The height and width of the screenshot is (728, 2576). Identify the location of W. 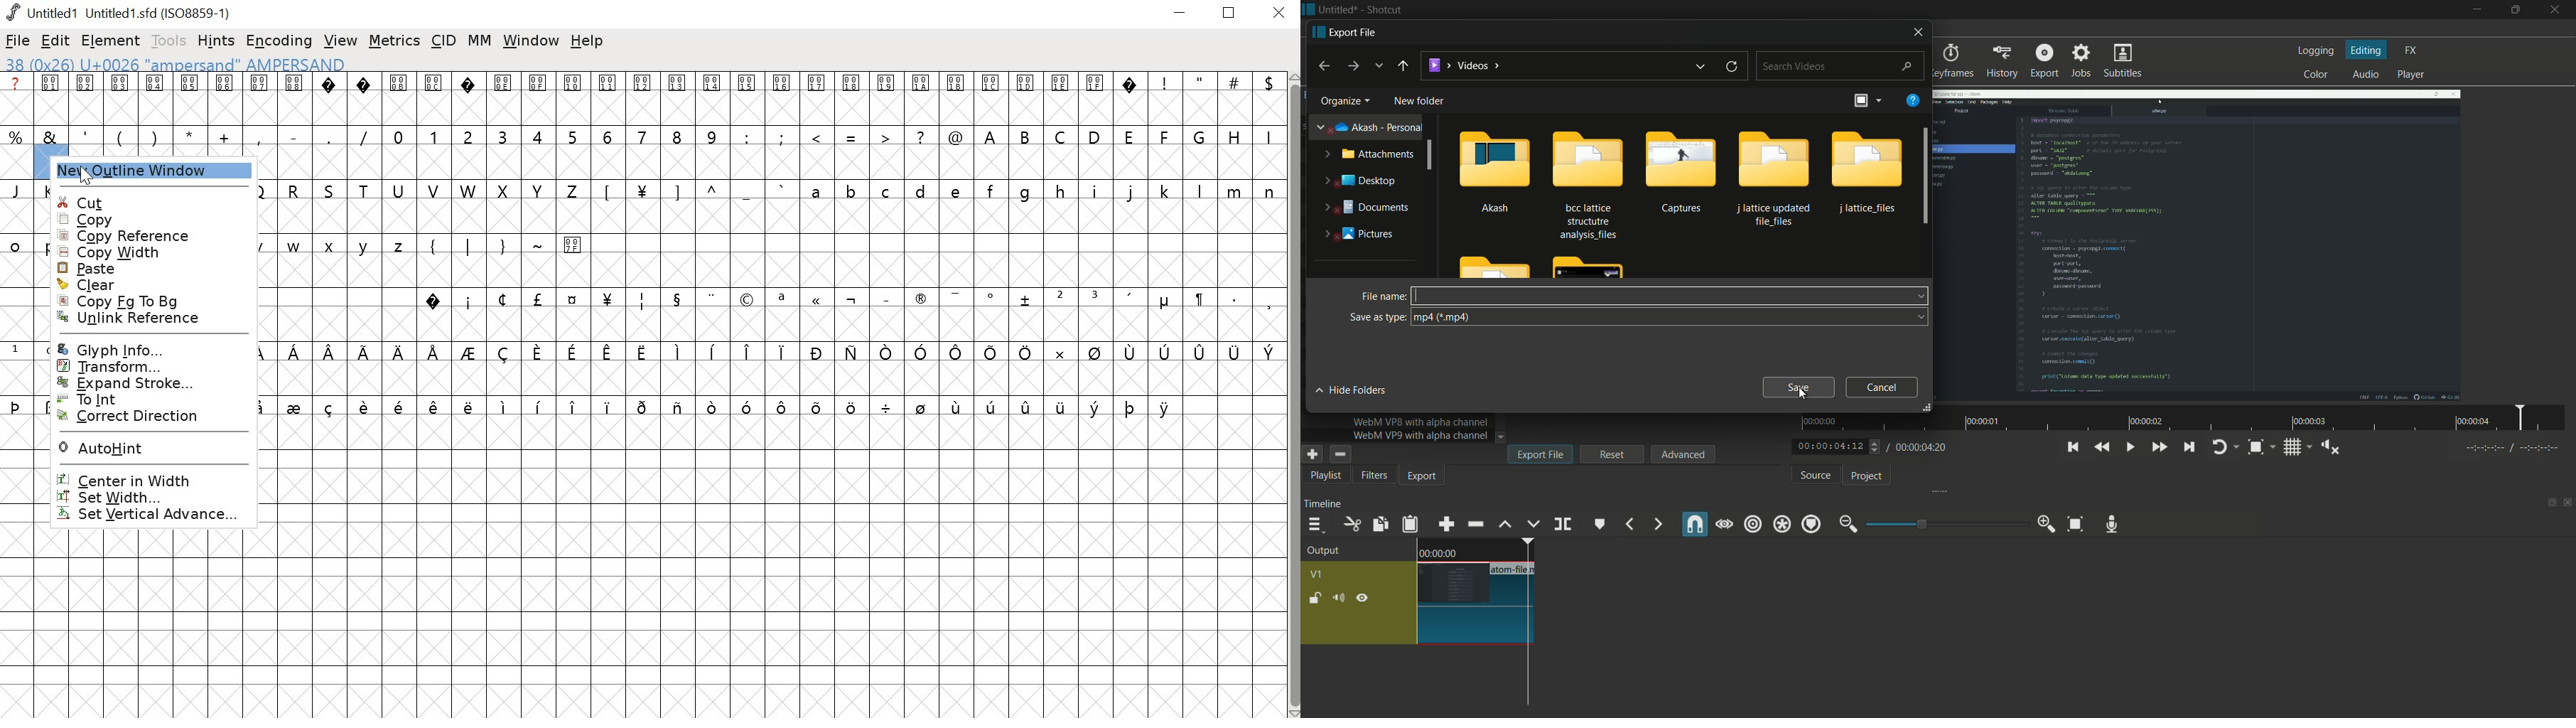
(468, 189).